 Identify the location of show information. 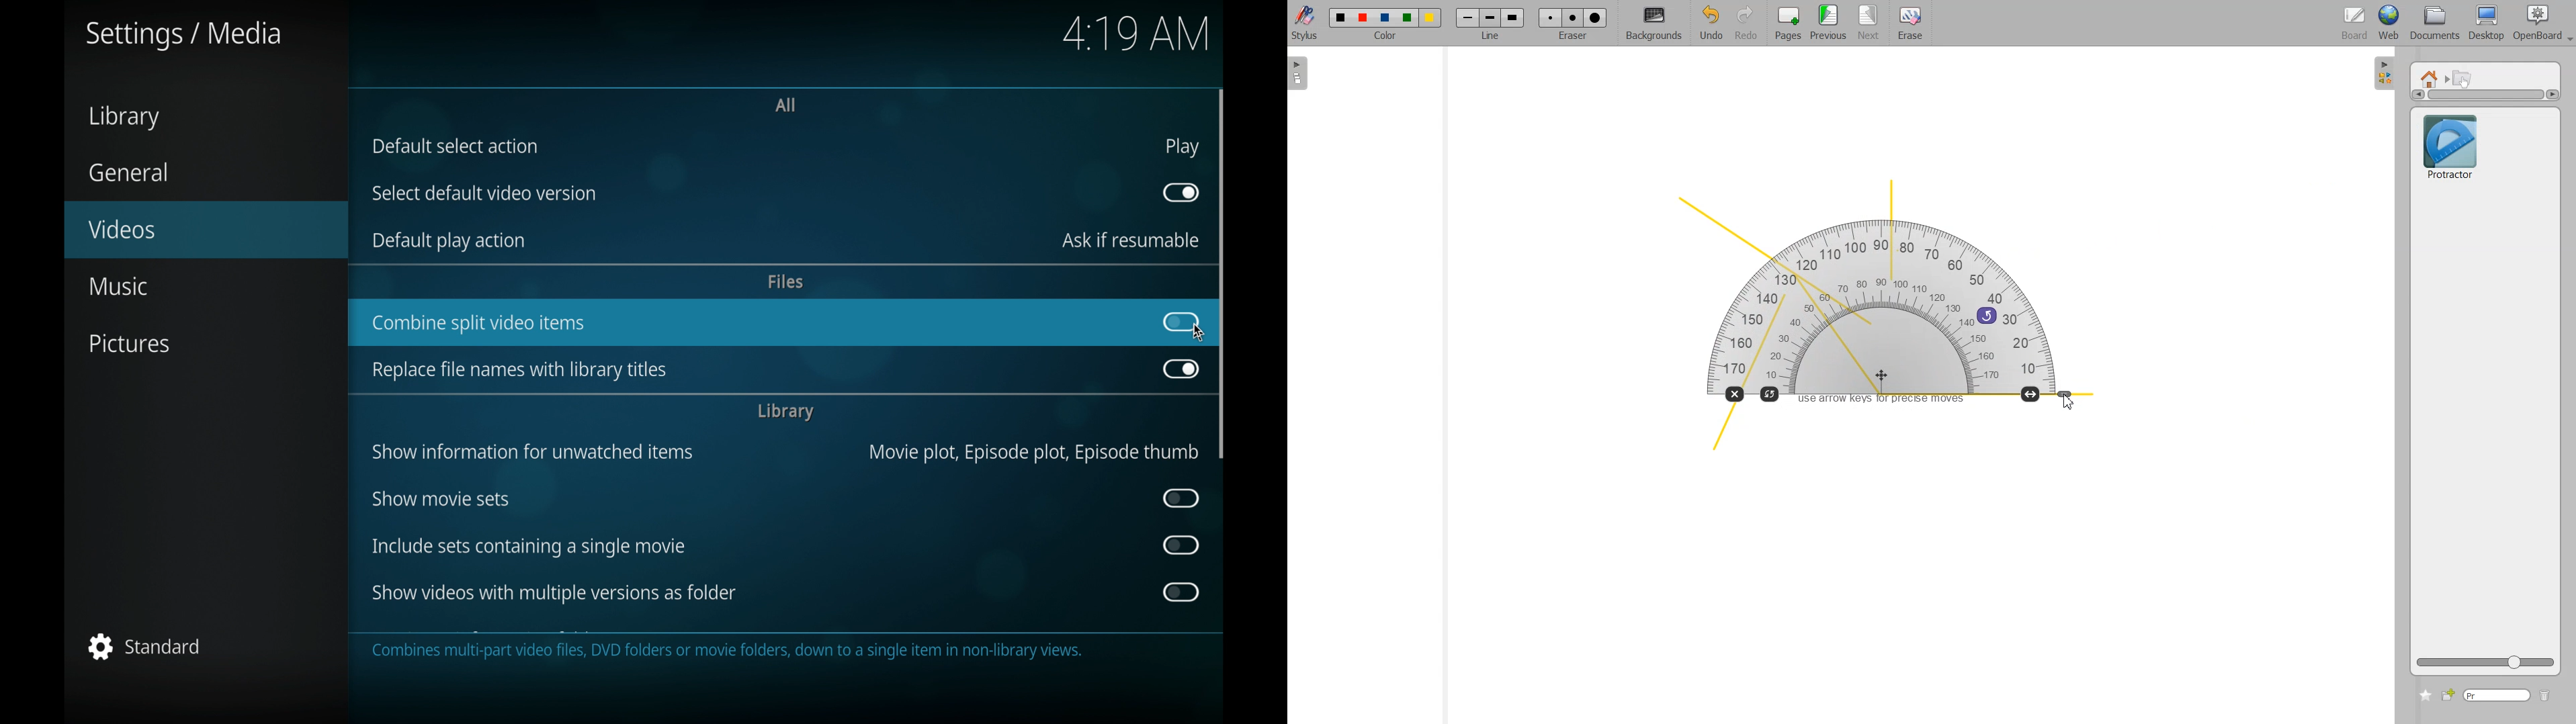
(532, 453).